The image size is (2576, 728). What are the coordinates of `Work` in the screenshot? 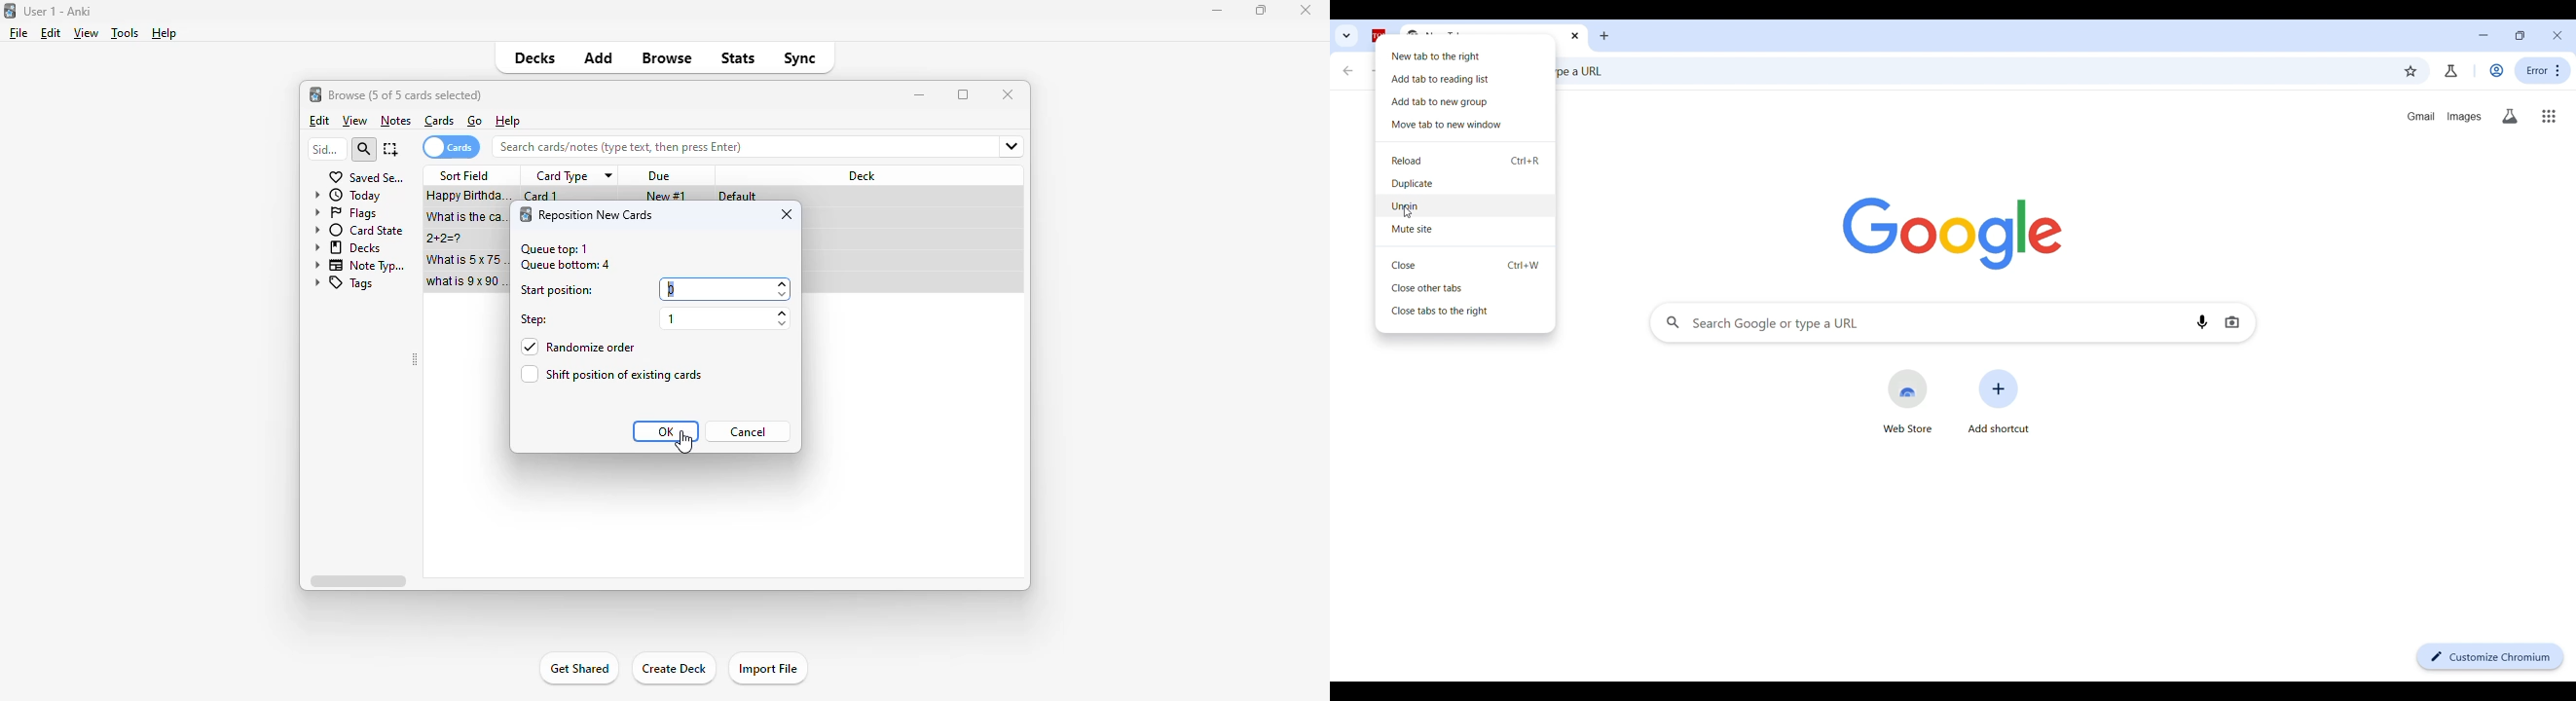 It's located at (2496, 70).